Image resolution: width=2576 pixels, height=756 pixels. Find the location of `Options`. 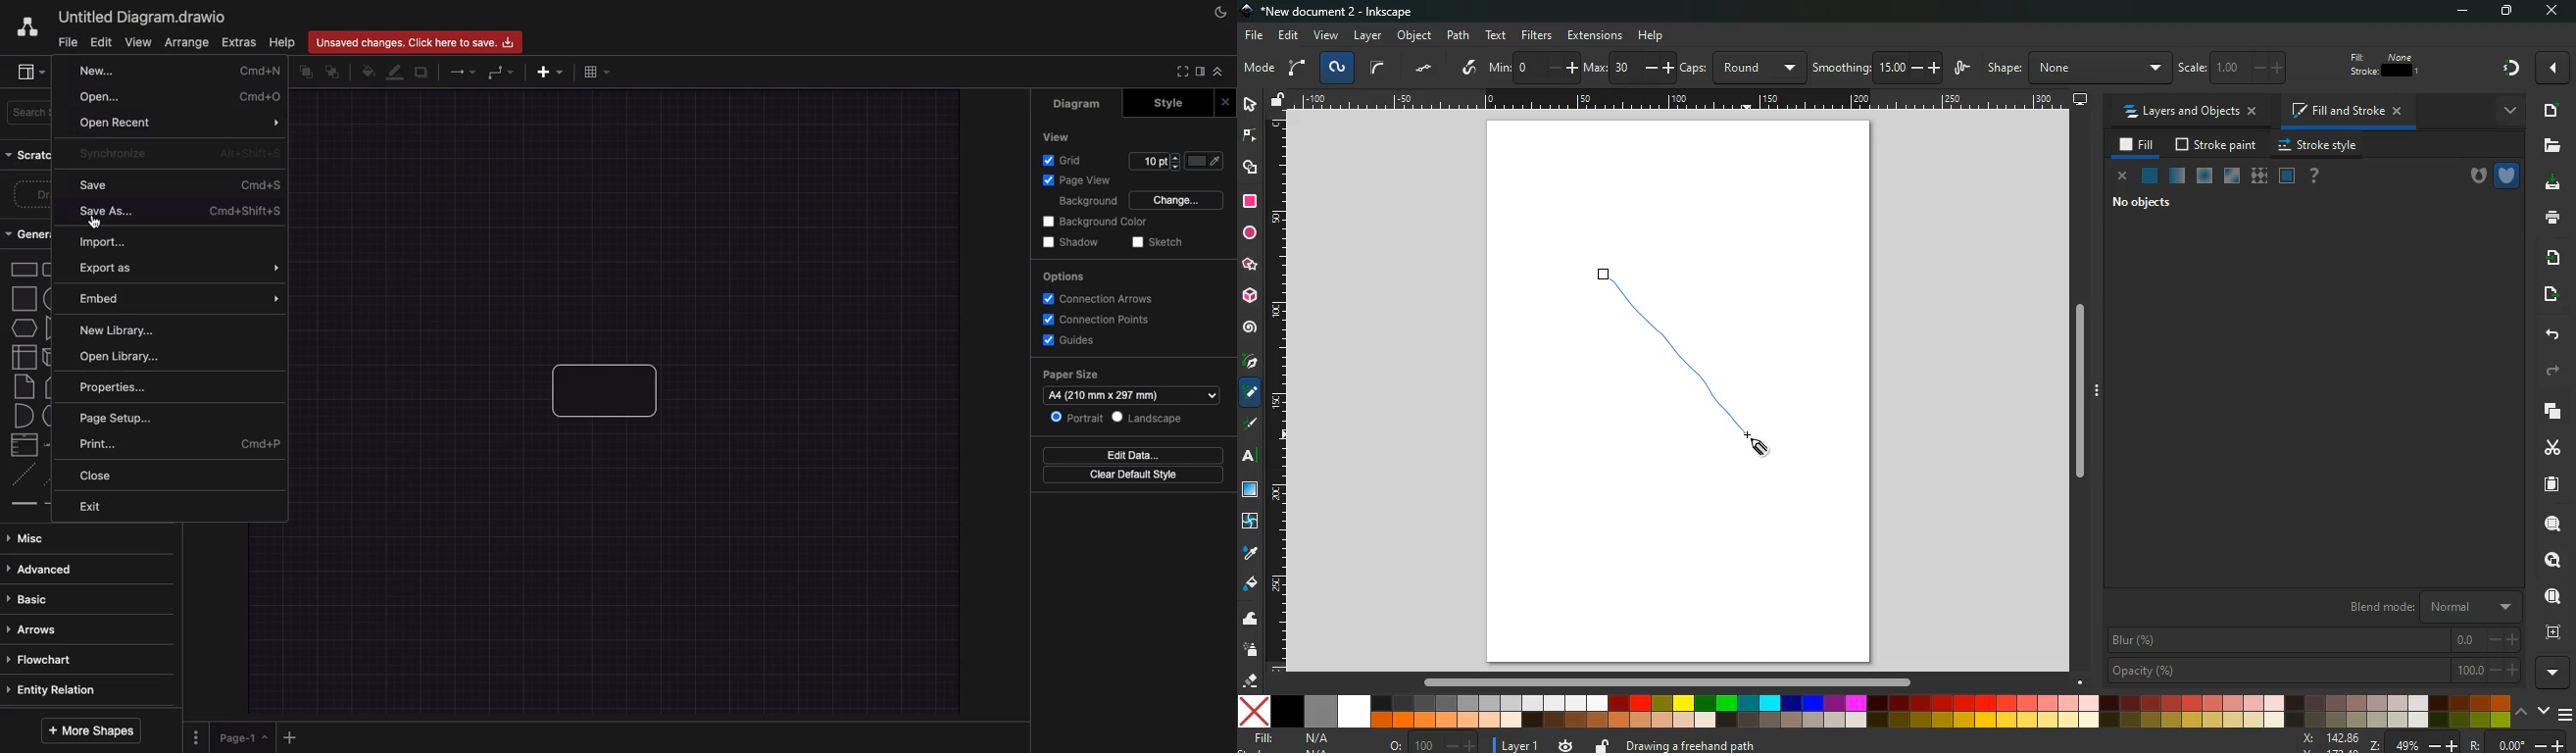

Options is located at coordinates (197, 738).